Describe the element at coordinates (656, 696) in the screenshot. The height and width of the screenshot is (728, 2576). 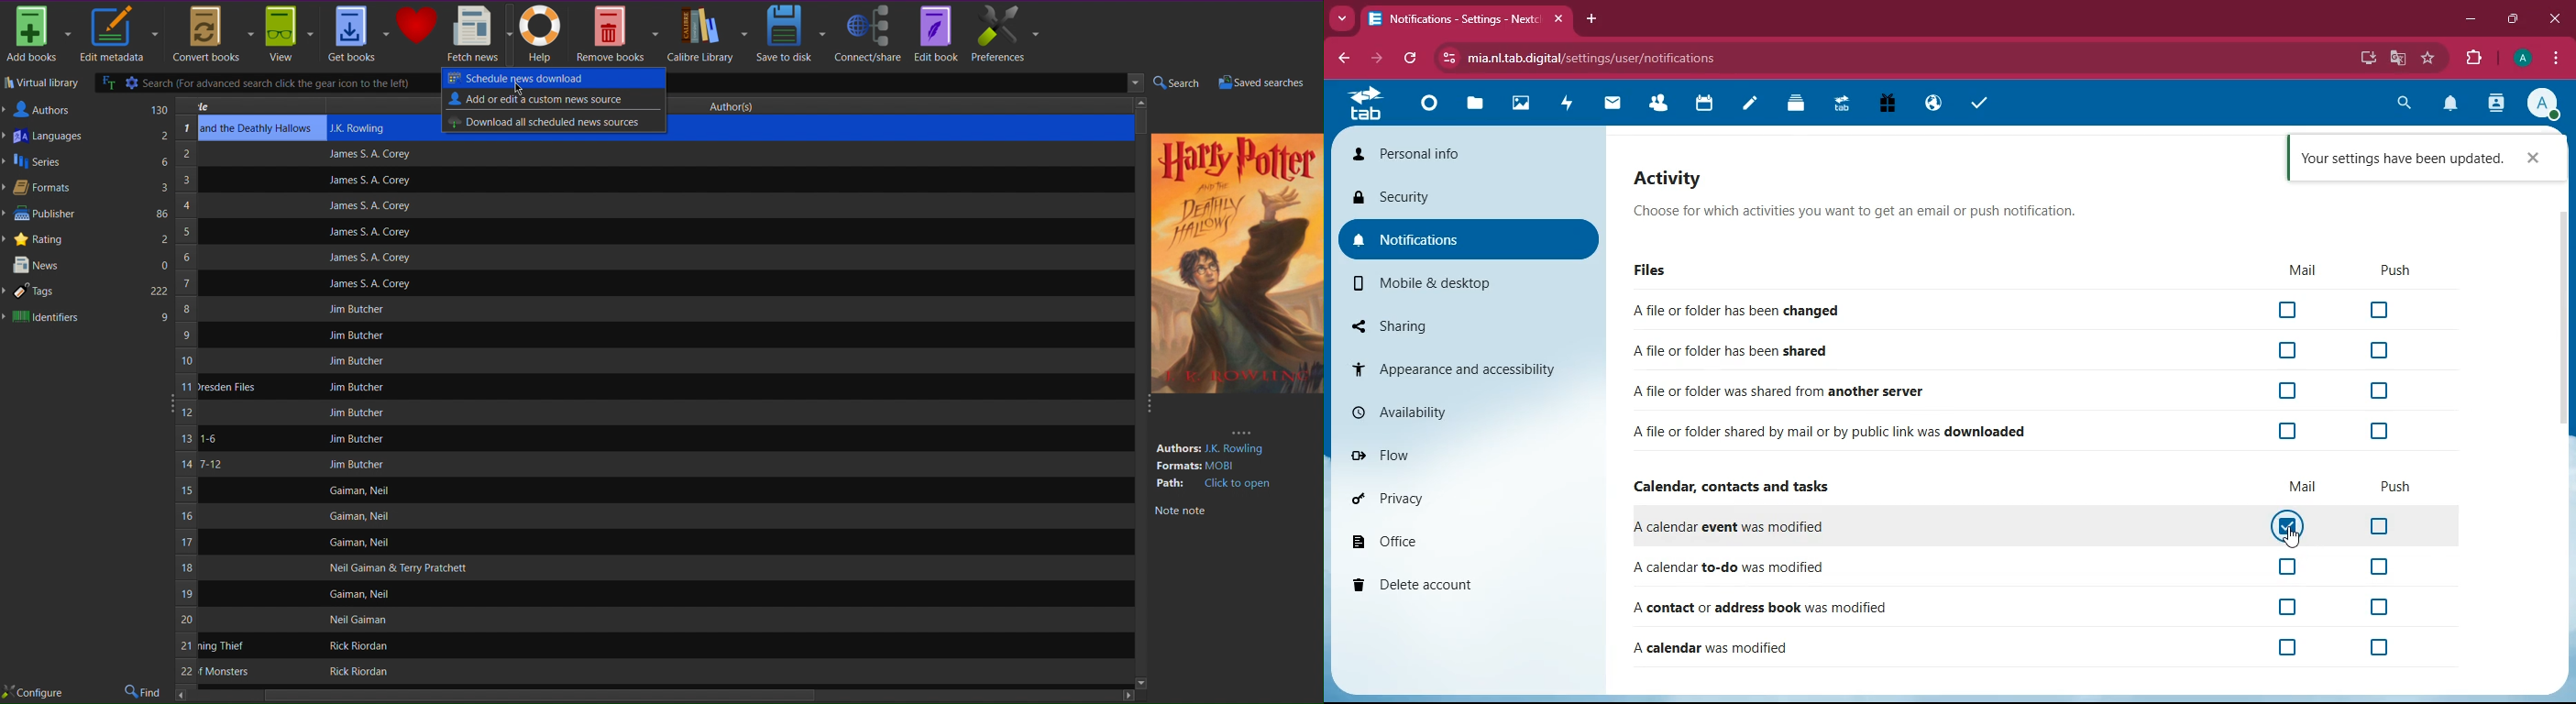
I see `Scrollbar` at that location.